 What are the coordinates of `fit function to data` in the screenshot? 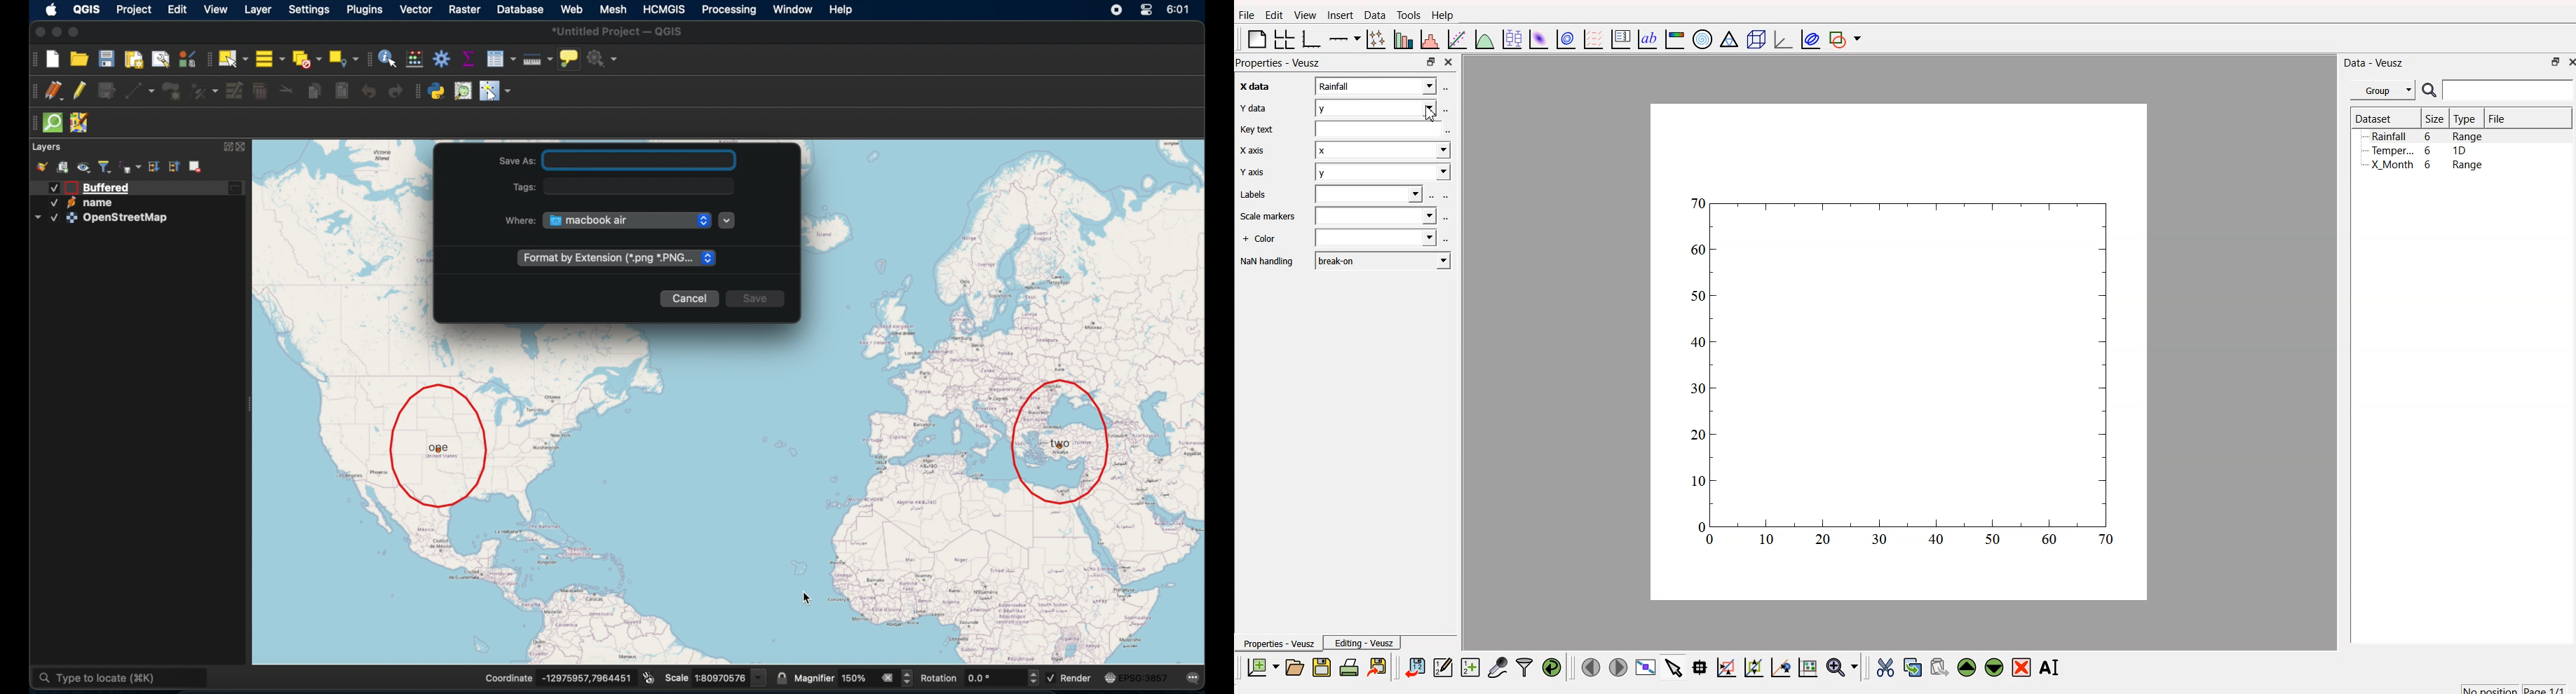 It's located at (1457, 40).